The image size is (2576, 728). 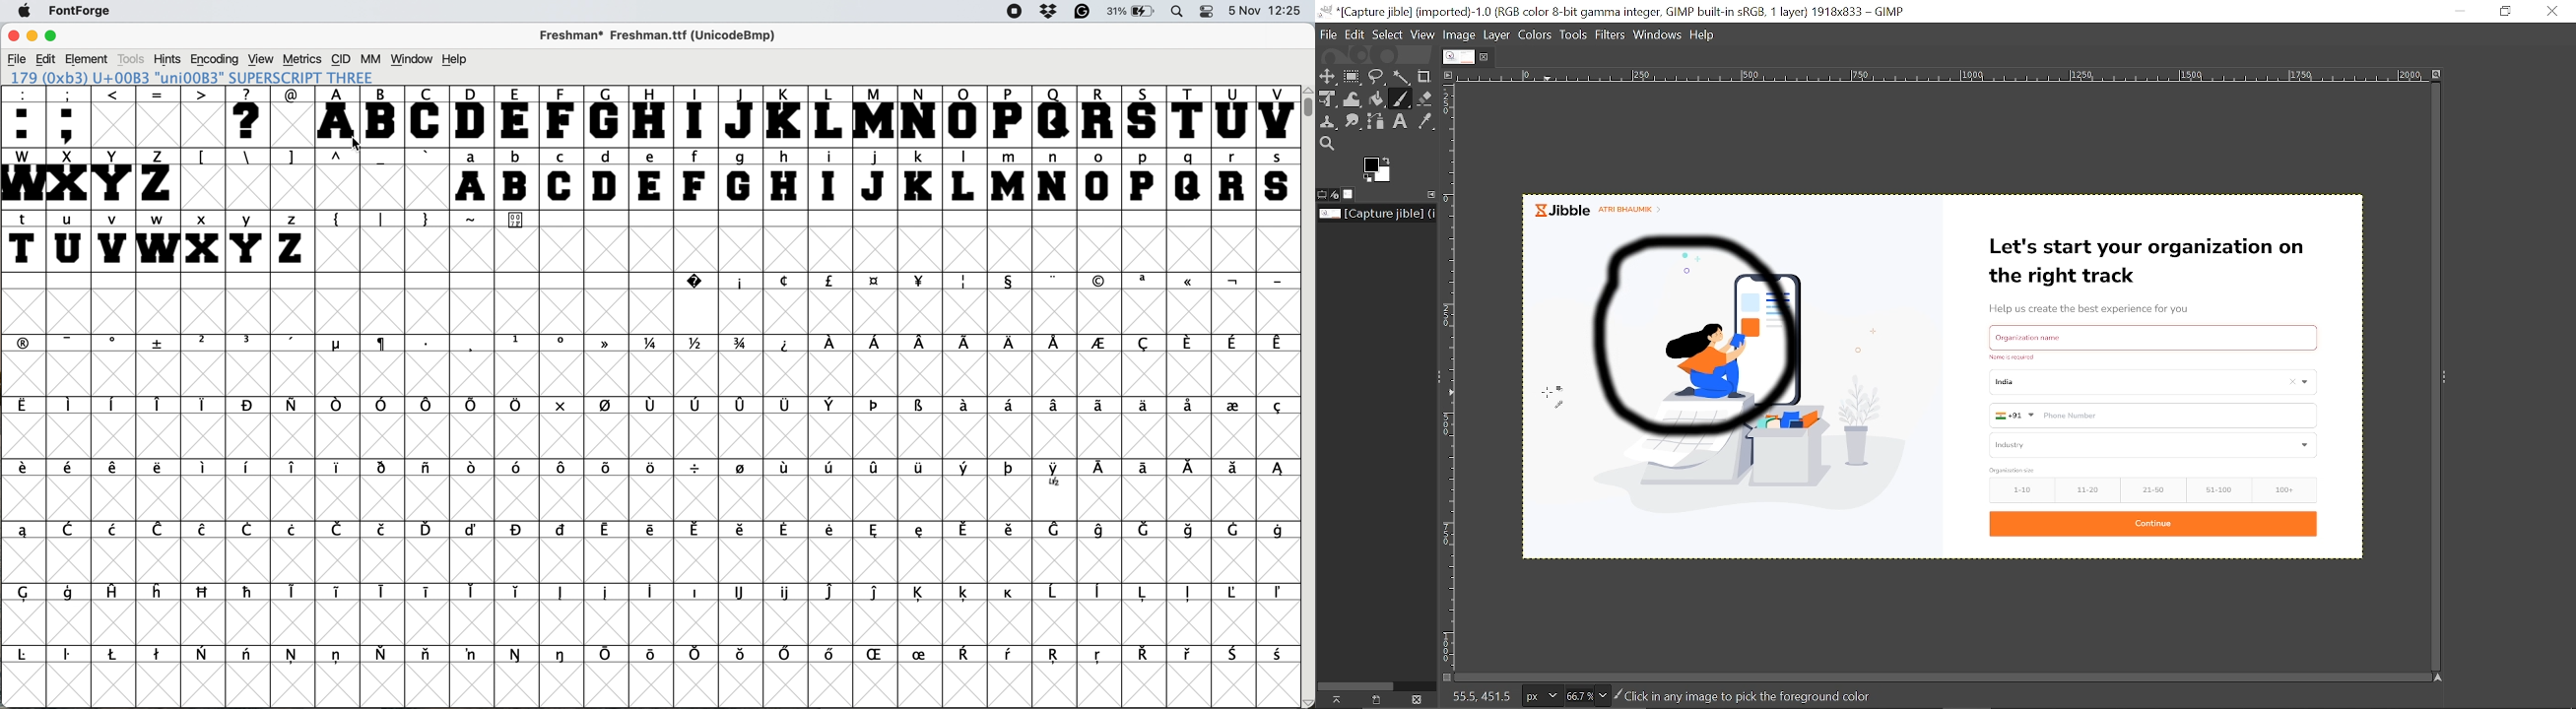 I want to click on symbol, so click(x=743, y=656).